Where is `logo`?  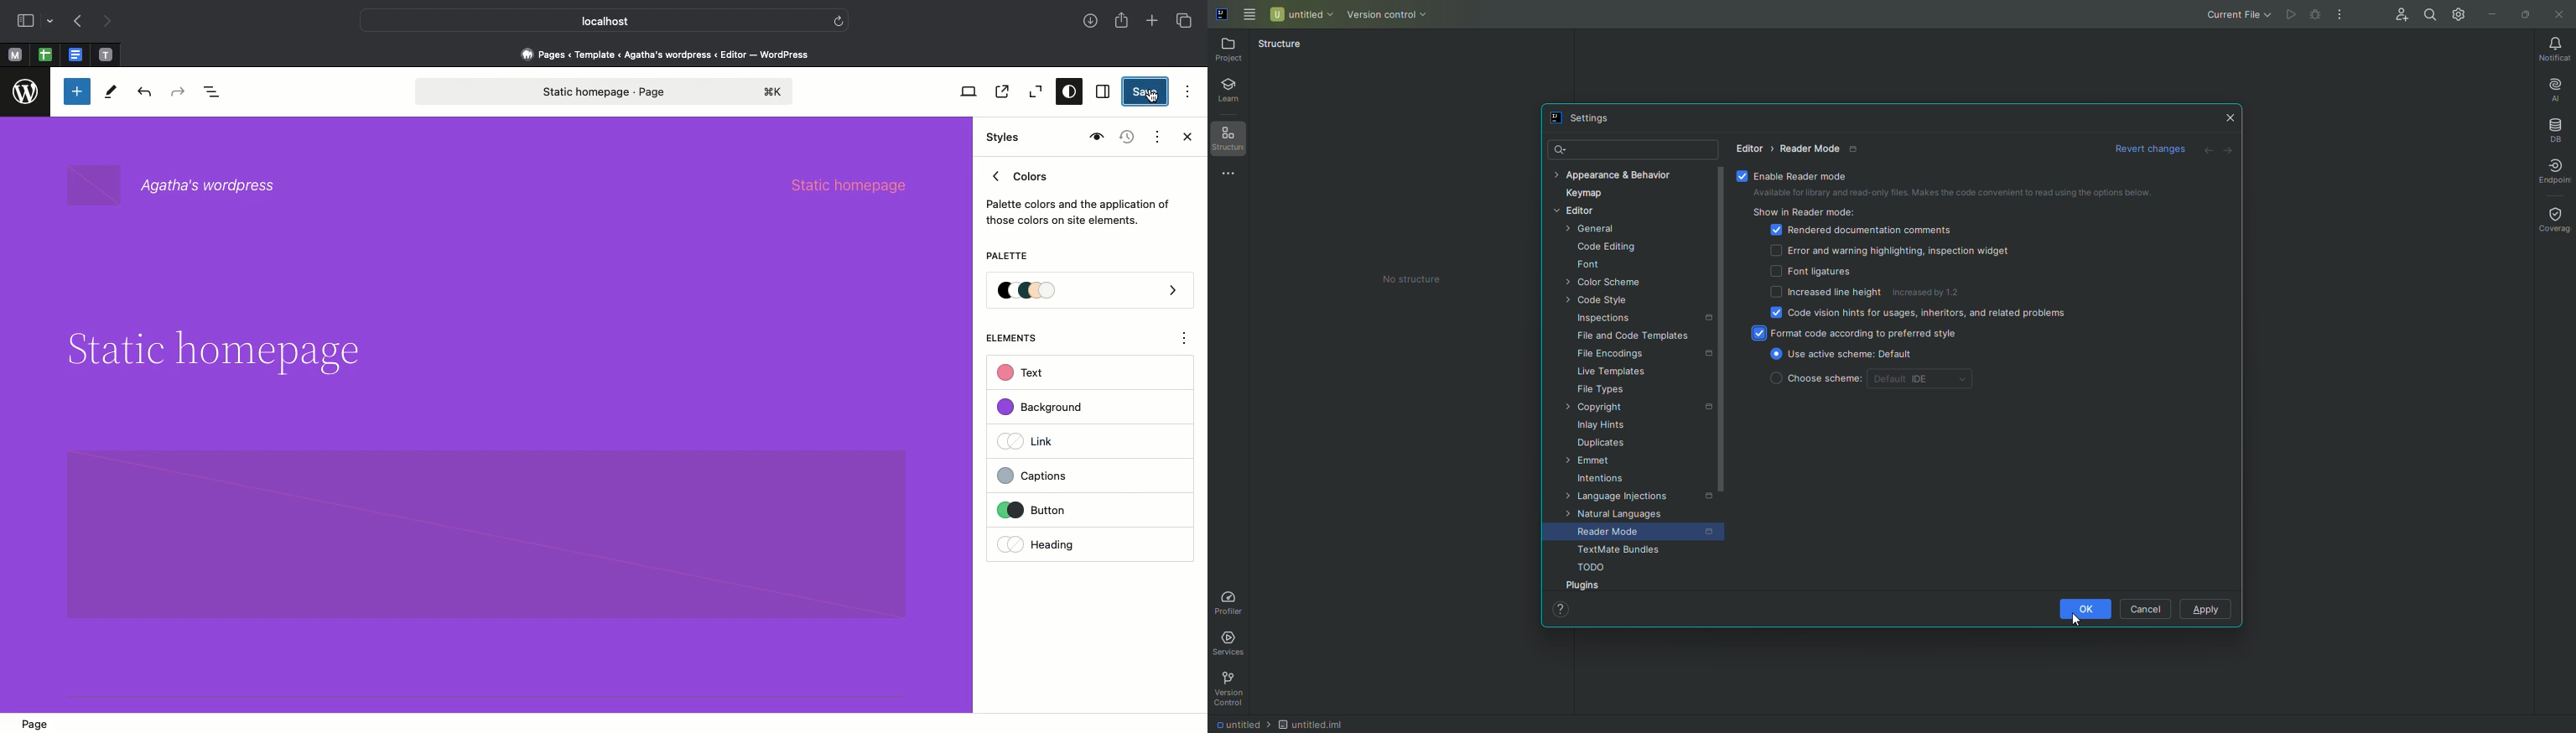
logo is located at coordinates (1222, 15).